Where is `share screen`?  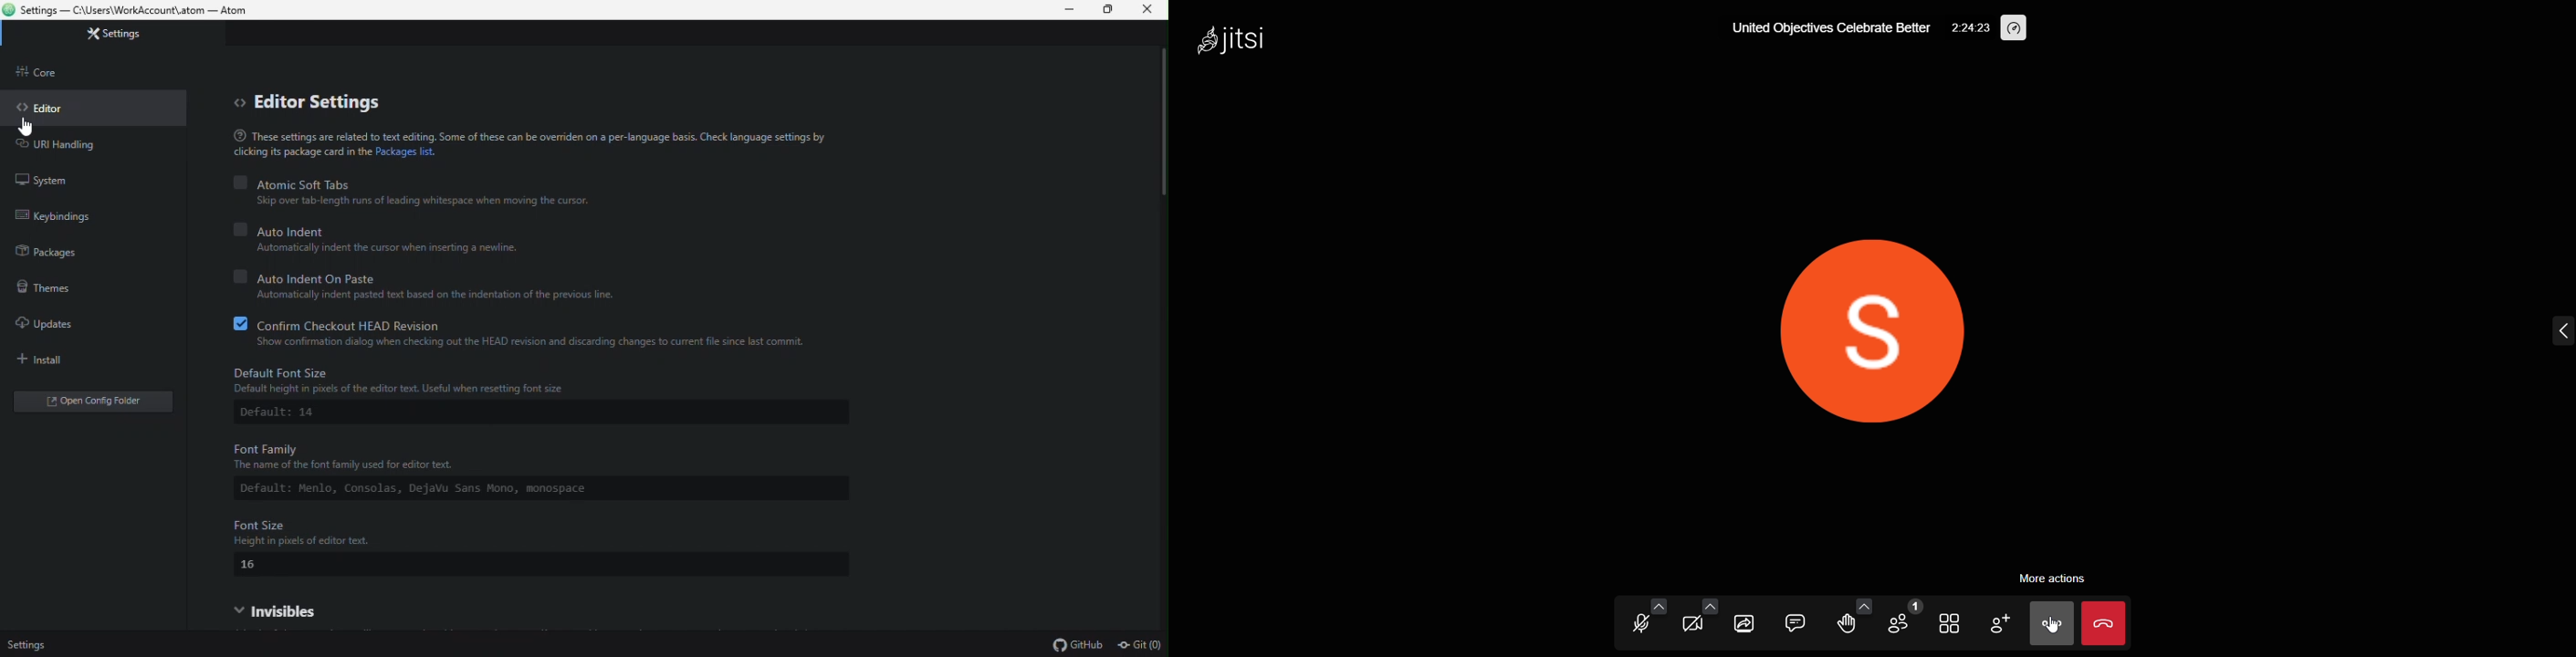
share screen is located at coordinates (1745, 624).